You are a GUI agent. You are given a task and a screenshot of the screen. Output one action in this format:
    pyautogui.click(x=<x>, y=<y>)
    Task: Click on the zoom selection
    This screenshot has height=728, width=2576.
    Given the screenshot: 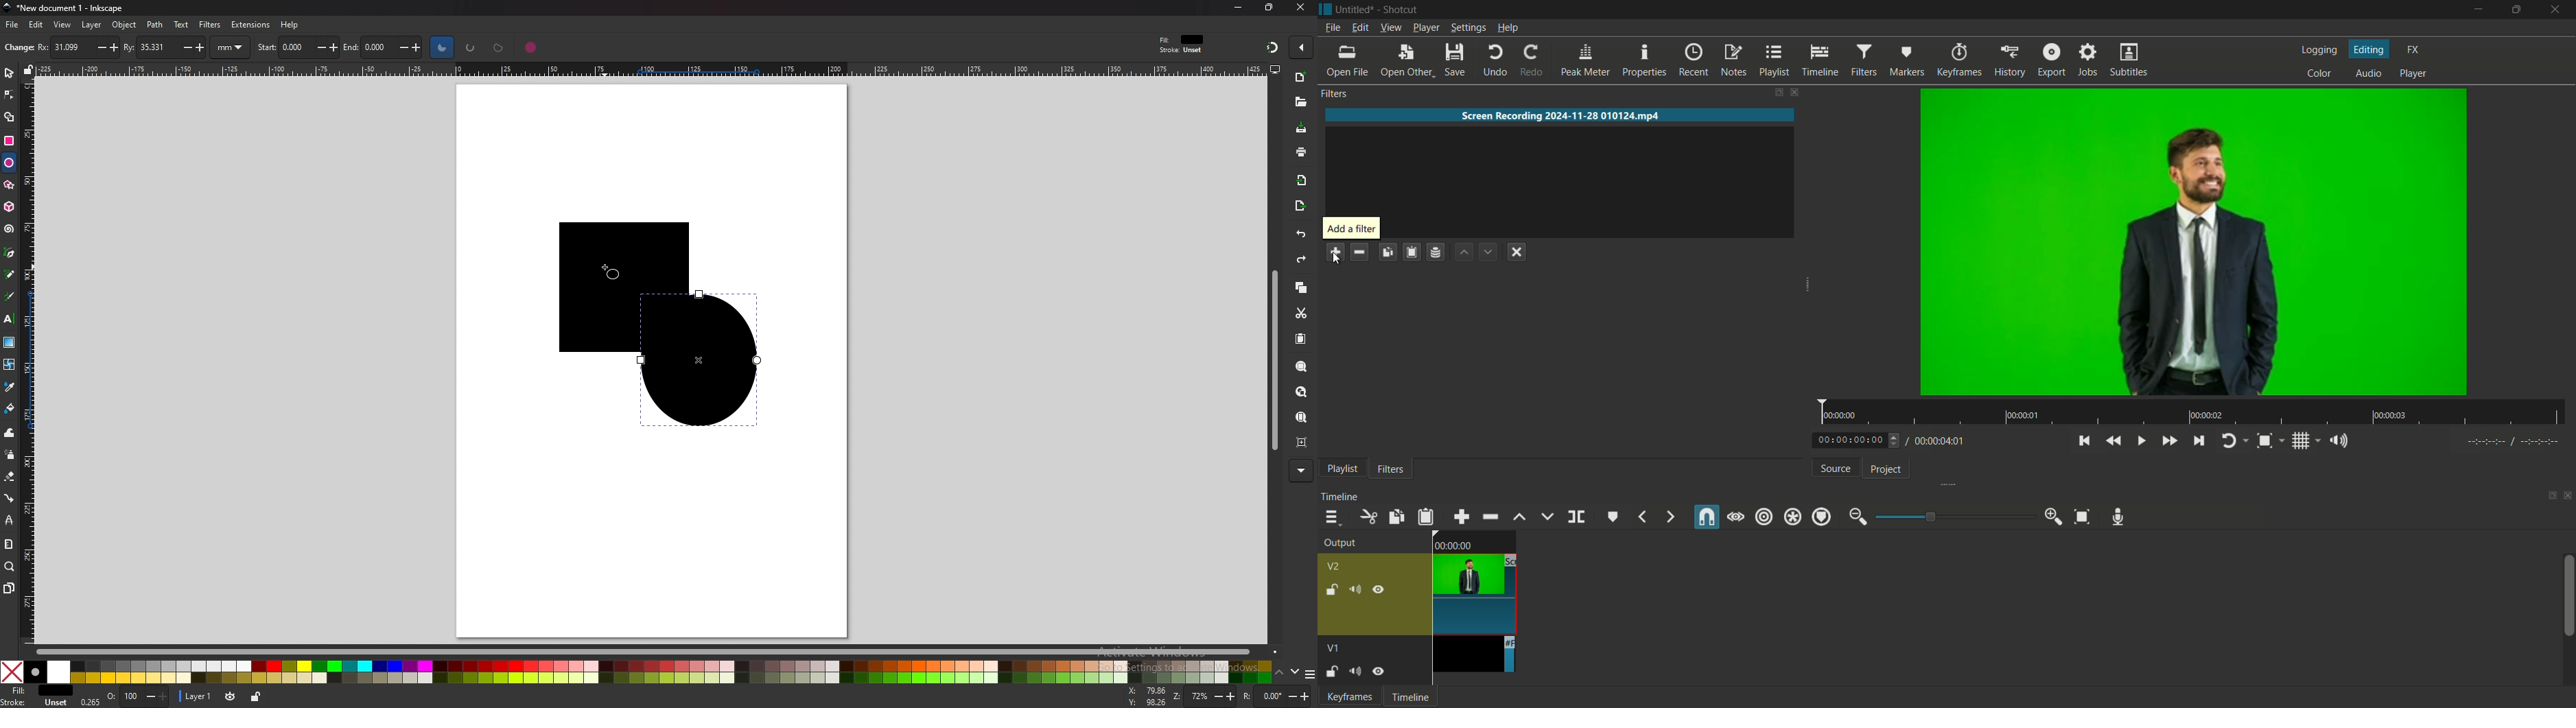 What is the action you would take?
    pyautogui.click(x=1302, y=365)
    